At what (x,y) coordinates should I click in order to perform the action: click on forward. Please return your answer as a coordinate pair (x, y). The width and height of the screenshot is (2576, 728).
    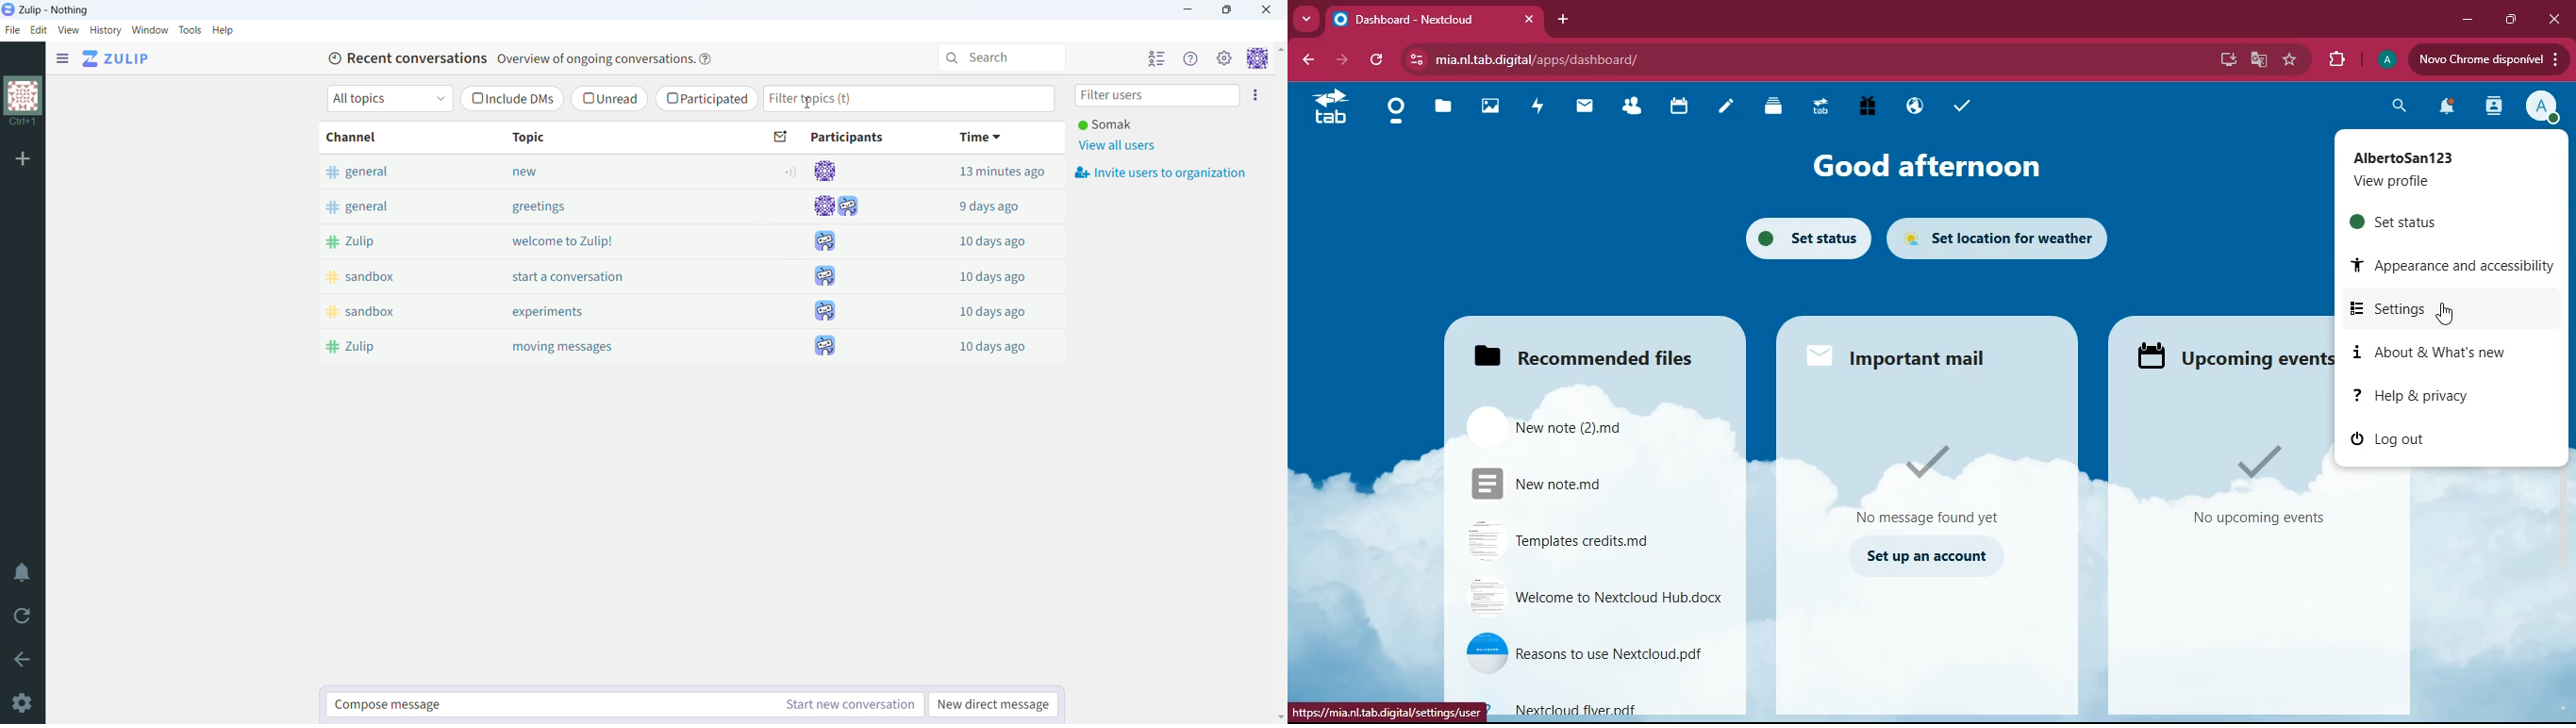
    Looking at the image, I should click on (1339, 61).